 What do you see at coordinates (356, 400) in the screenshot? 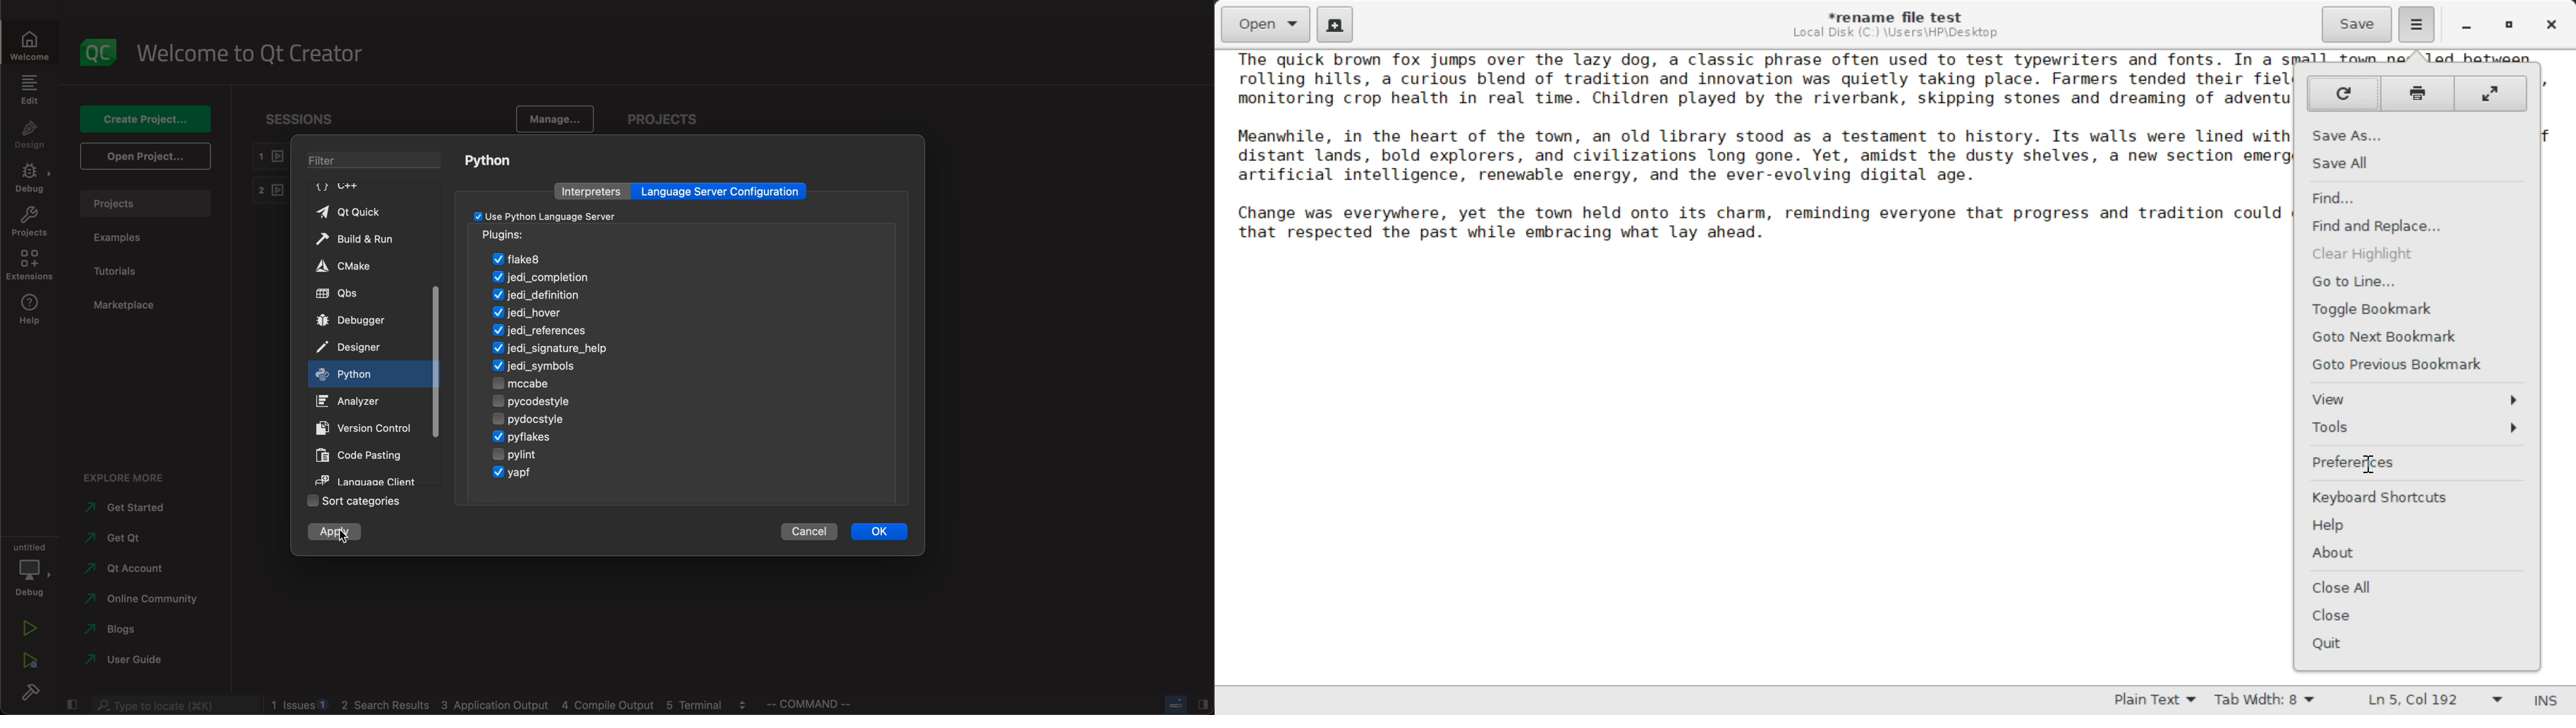
I see `analyzer` at bounding box center [356, 400].